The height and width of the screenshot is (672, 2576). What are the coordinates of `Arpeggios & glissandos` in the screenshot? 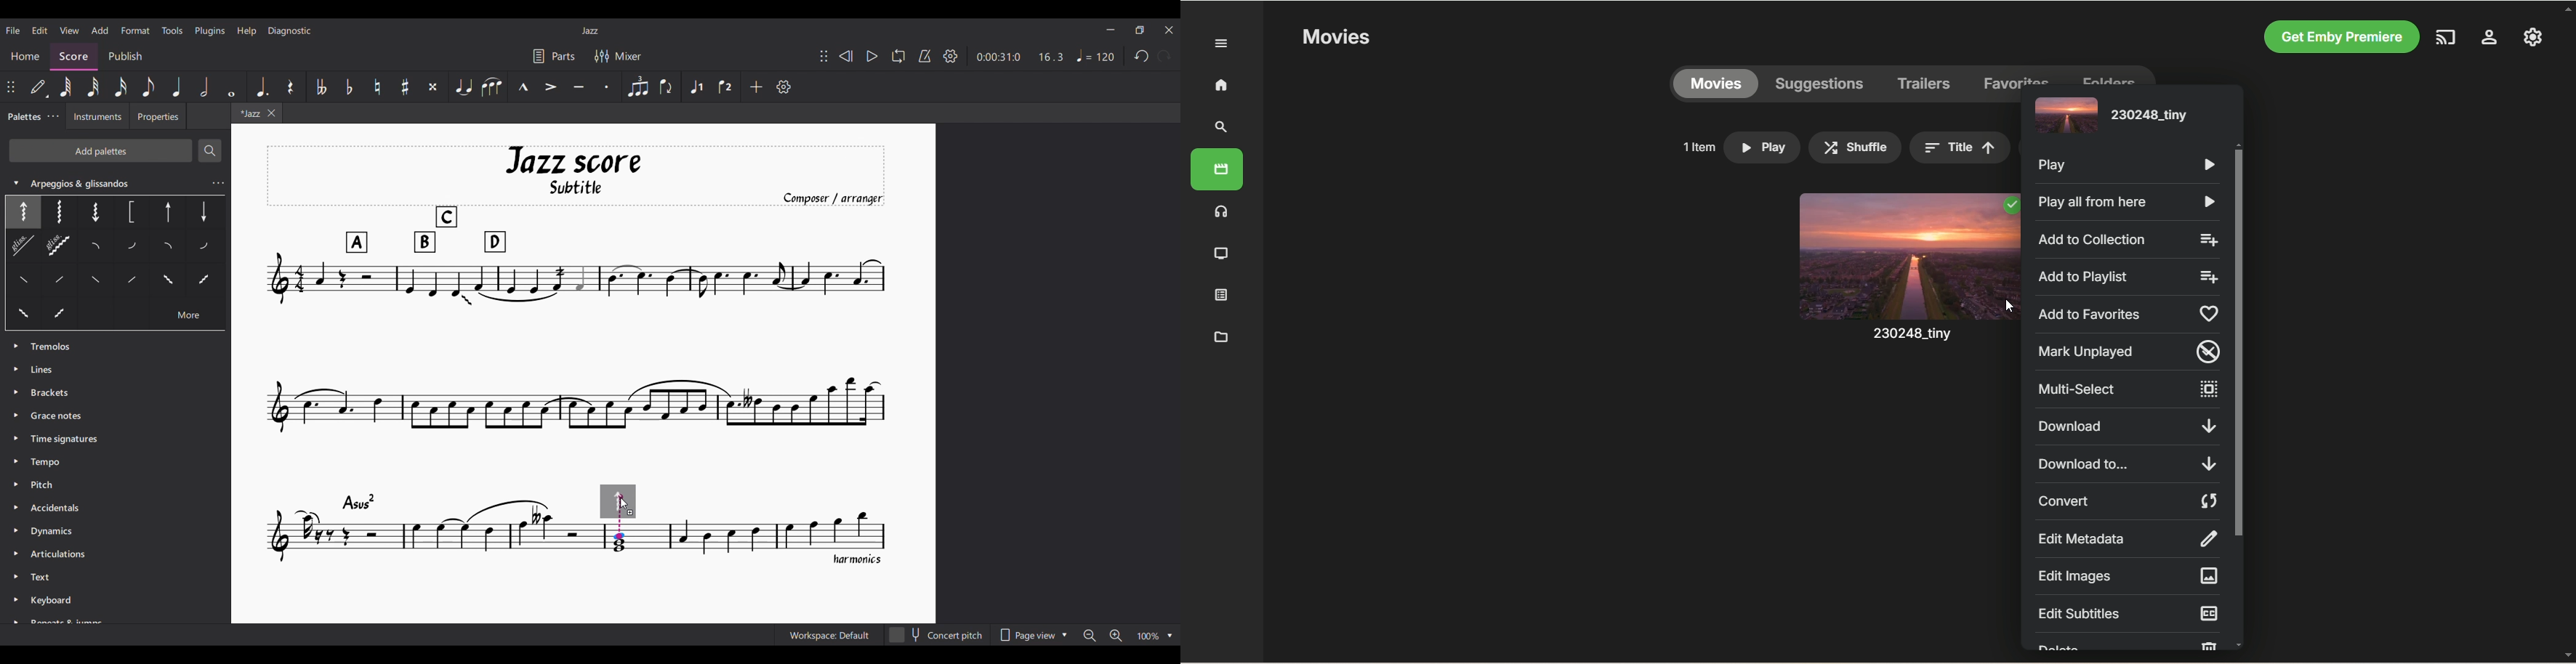 It's located at (117, 180).